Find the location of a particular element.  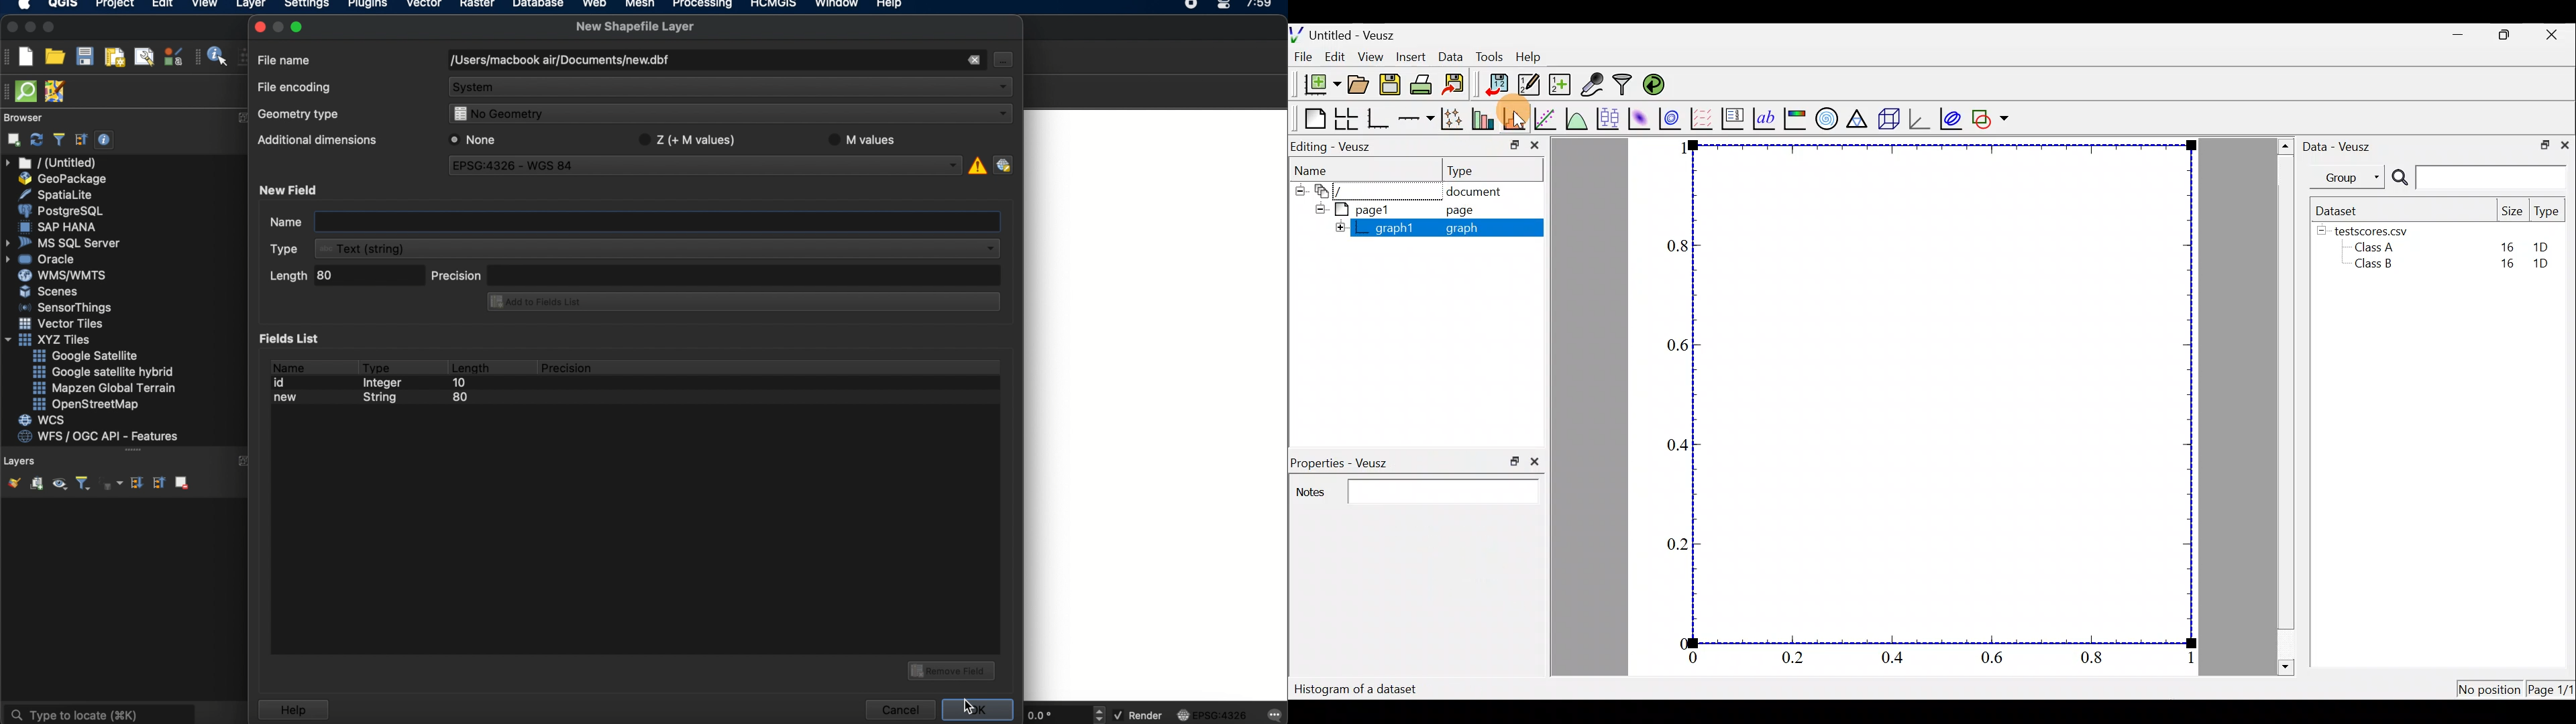

Editing - Veusz is located at coordinates (1338, 146).